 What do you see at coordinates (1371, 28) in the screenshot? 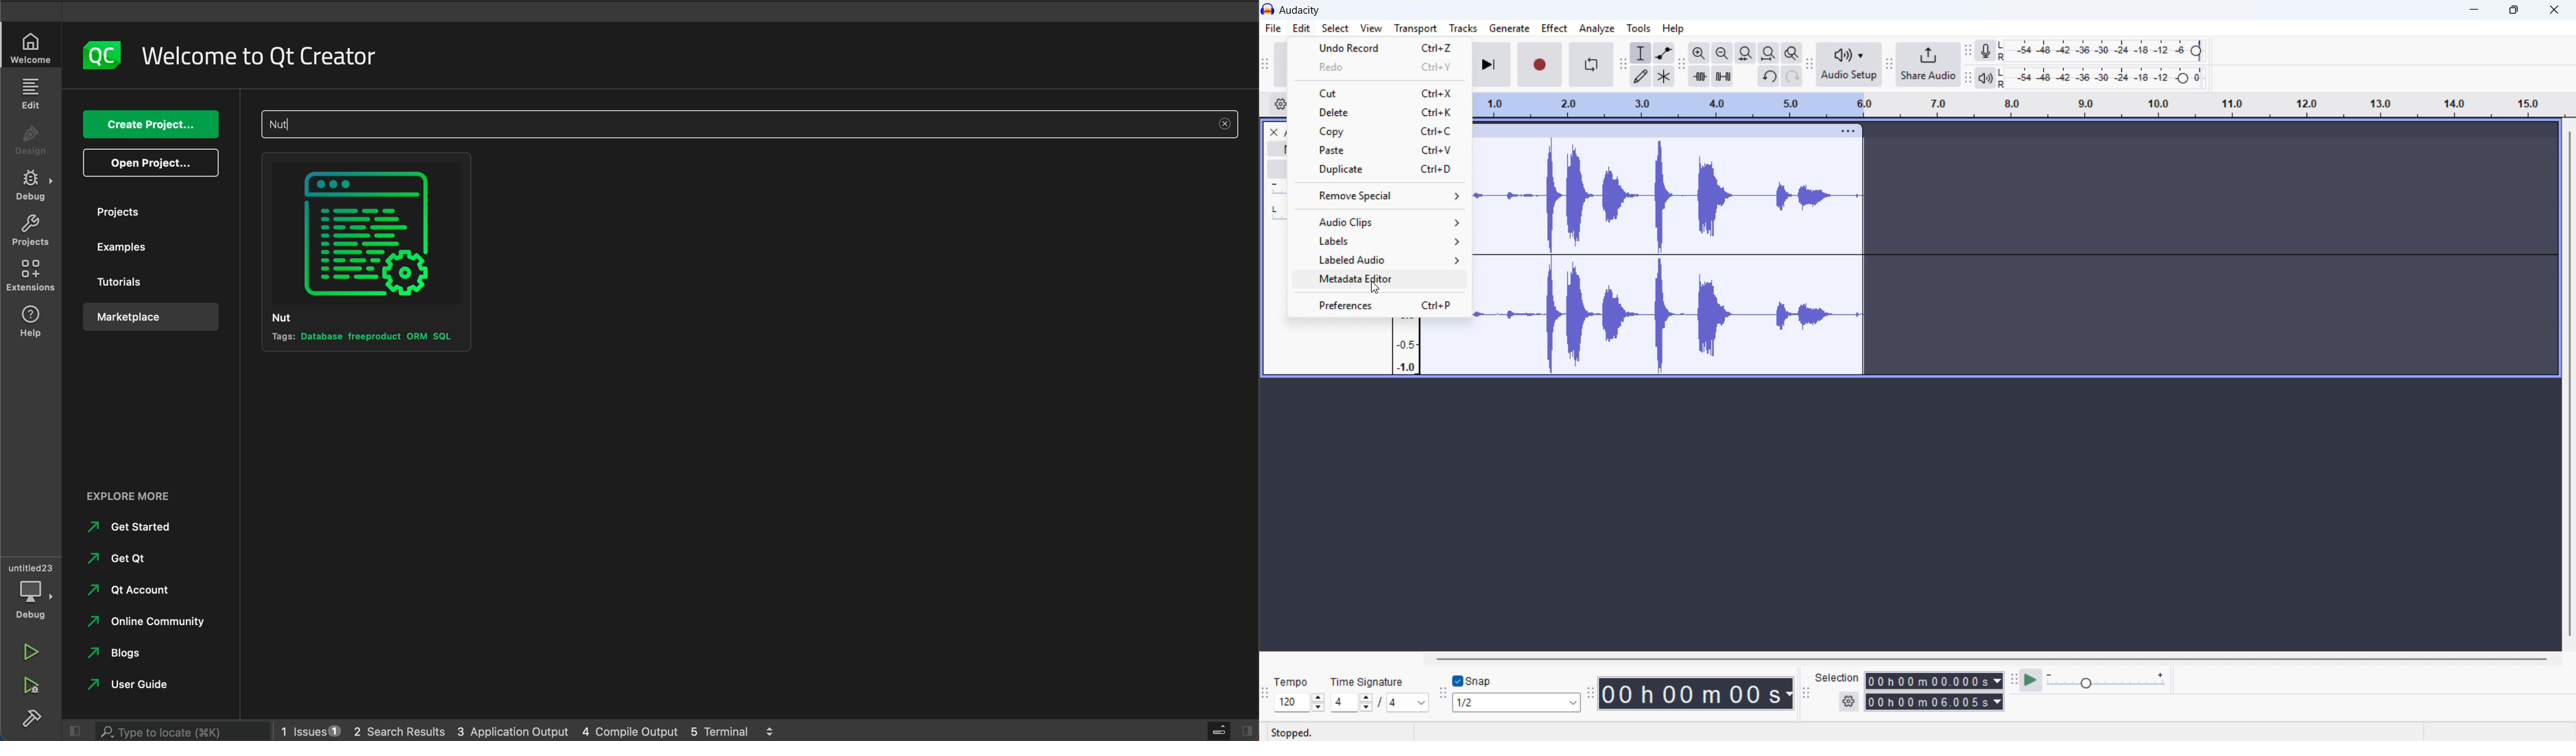
I see `view` at bounding box center [1371, 28].